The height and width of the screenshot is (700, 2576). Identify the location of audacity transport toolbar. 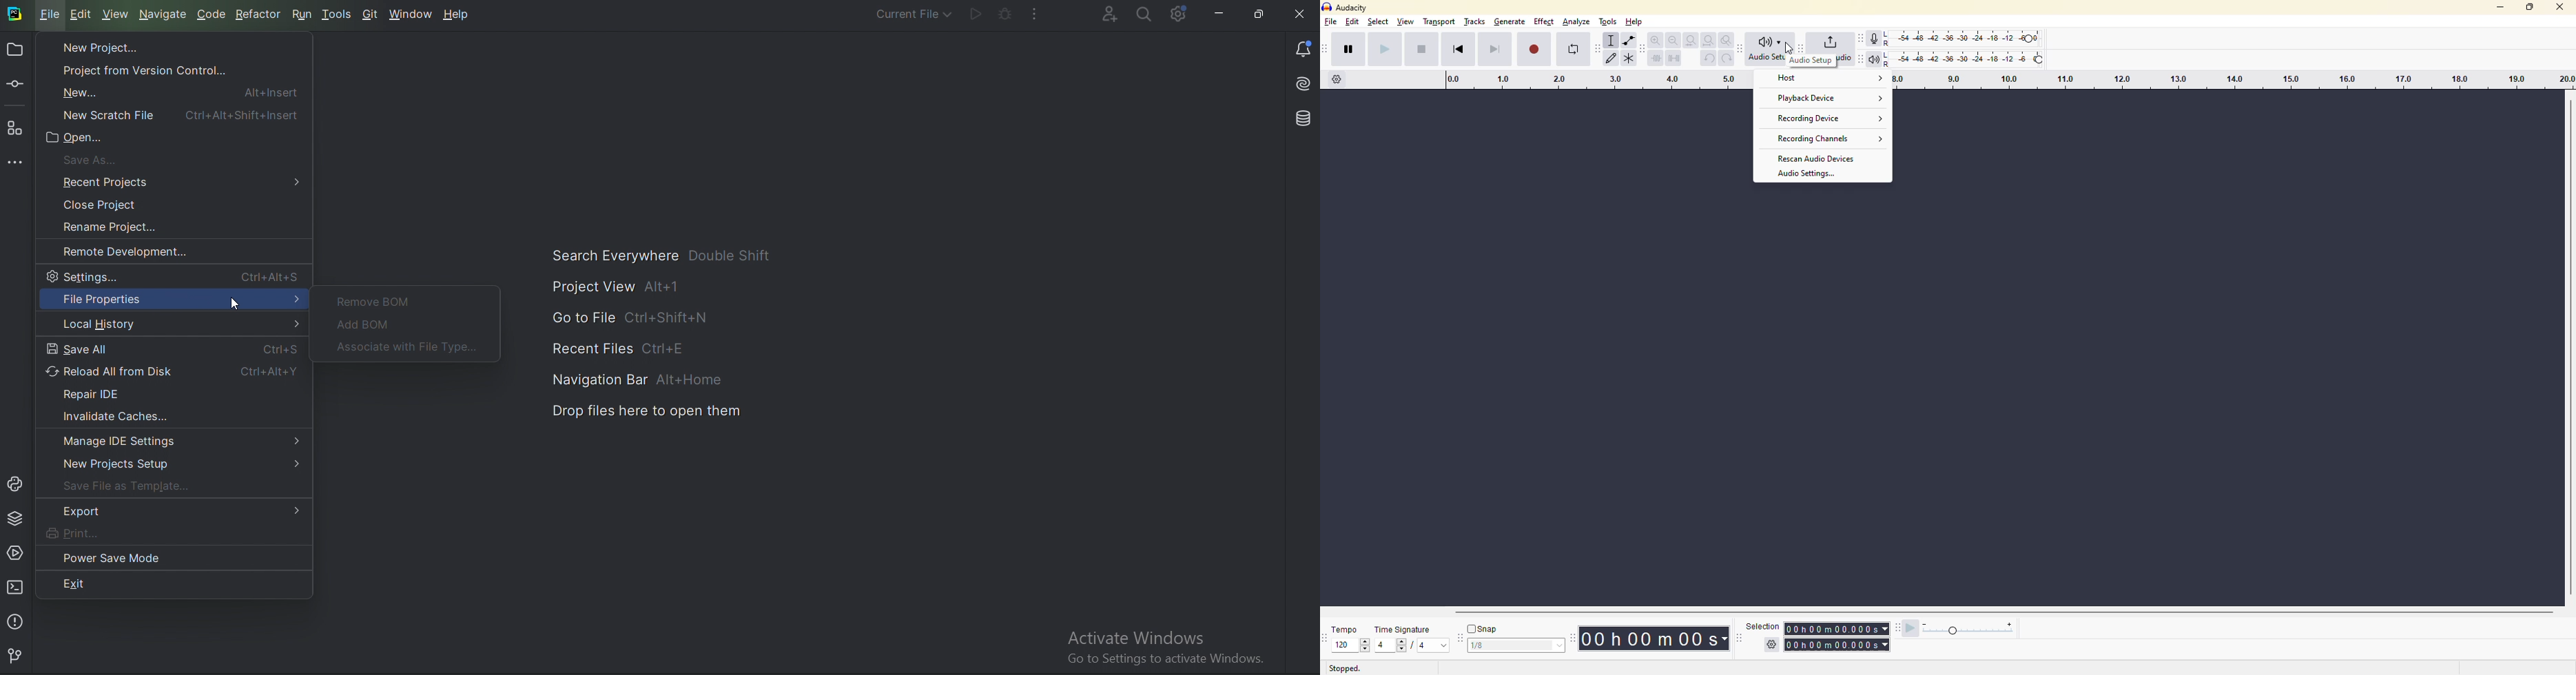
(1326, 47).